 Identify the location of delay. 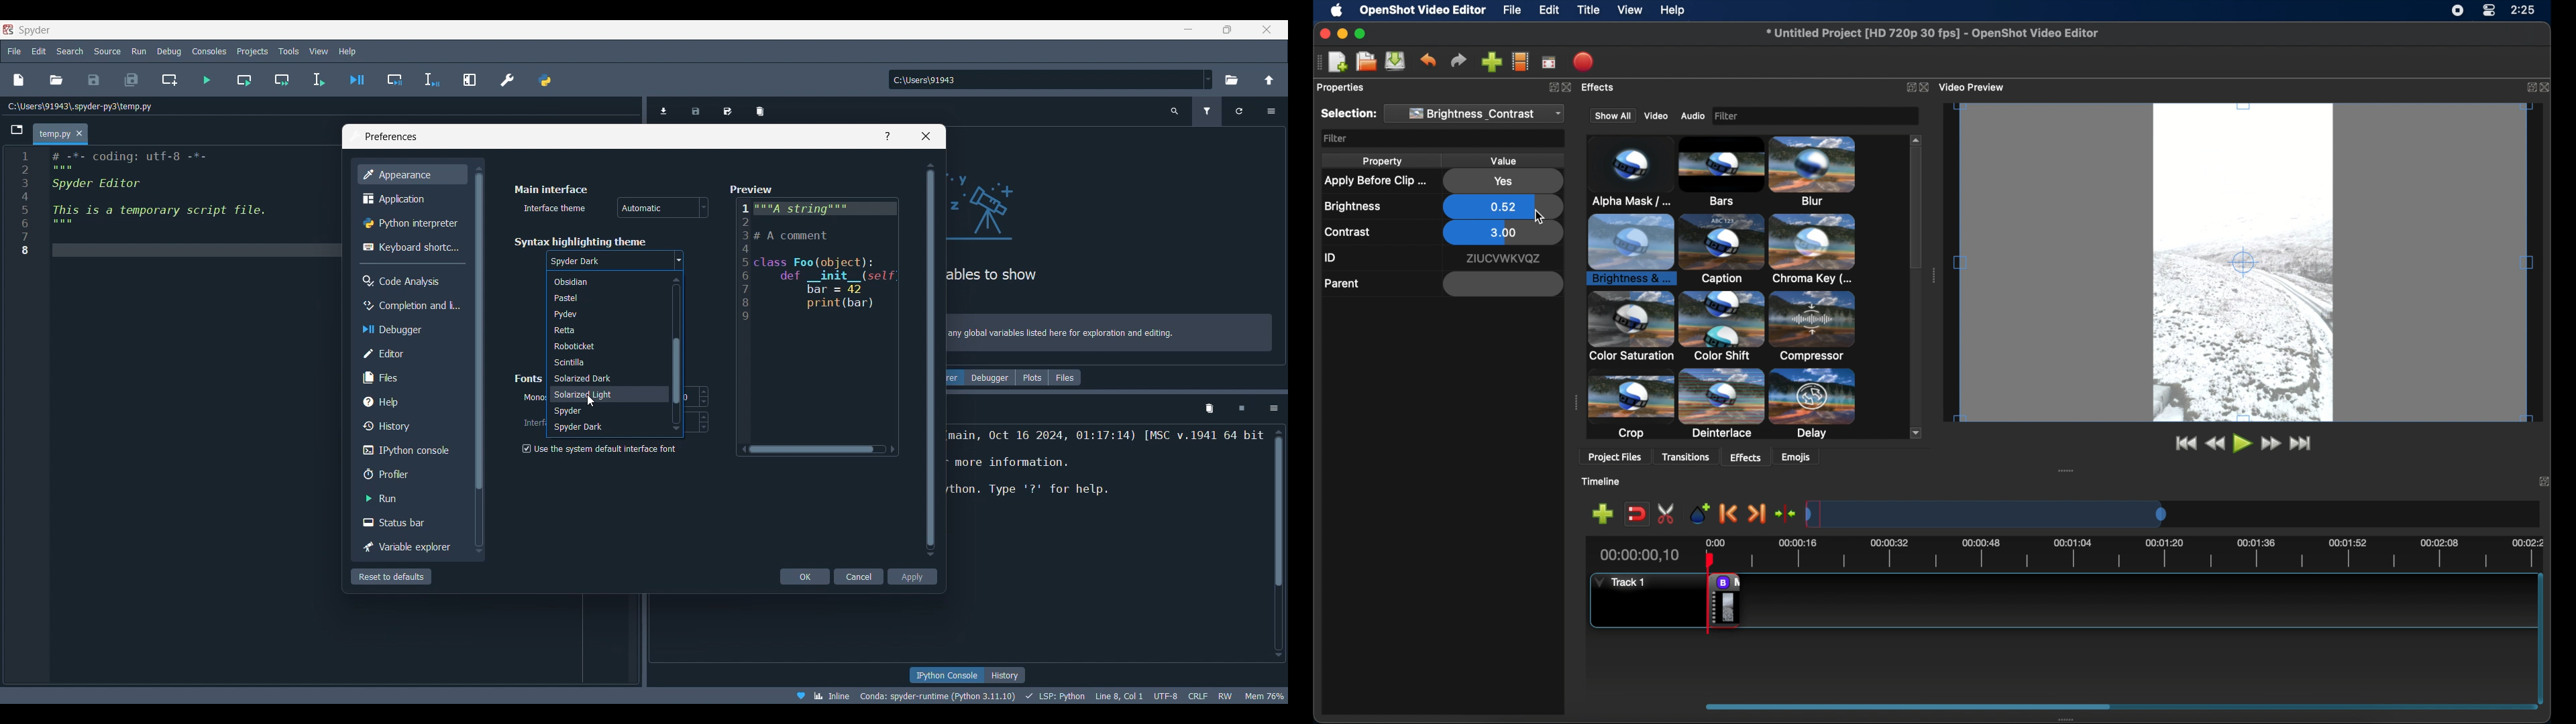
(1814, 326).